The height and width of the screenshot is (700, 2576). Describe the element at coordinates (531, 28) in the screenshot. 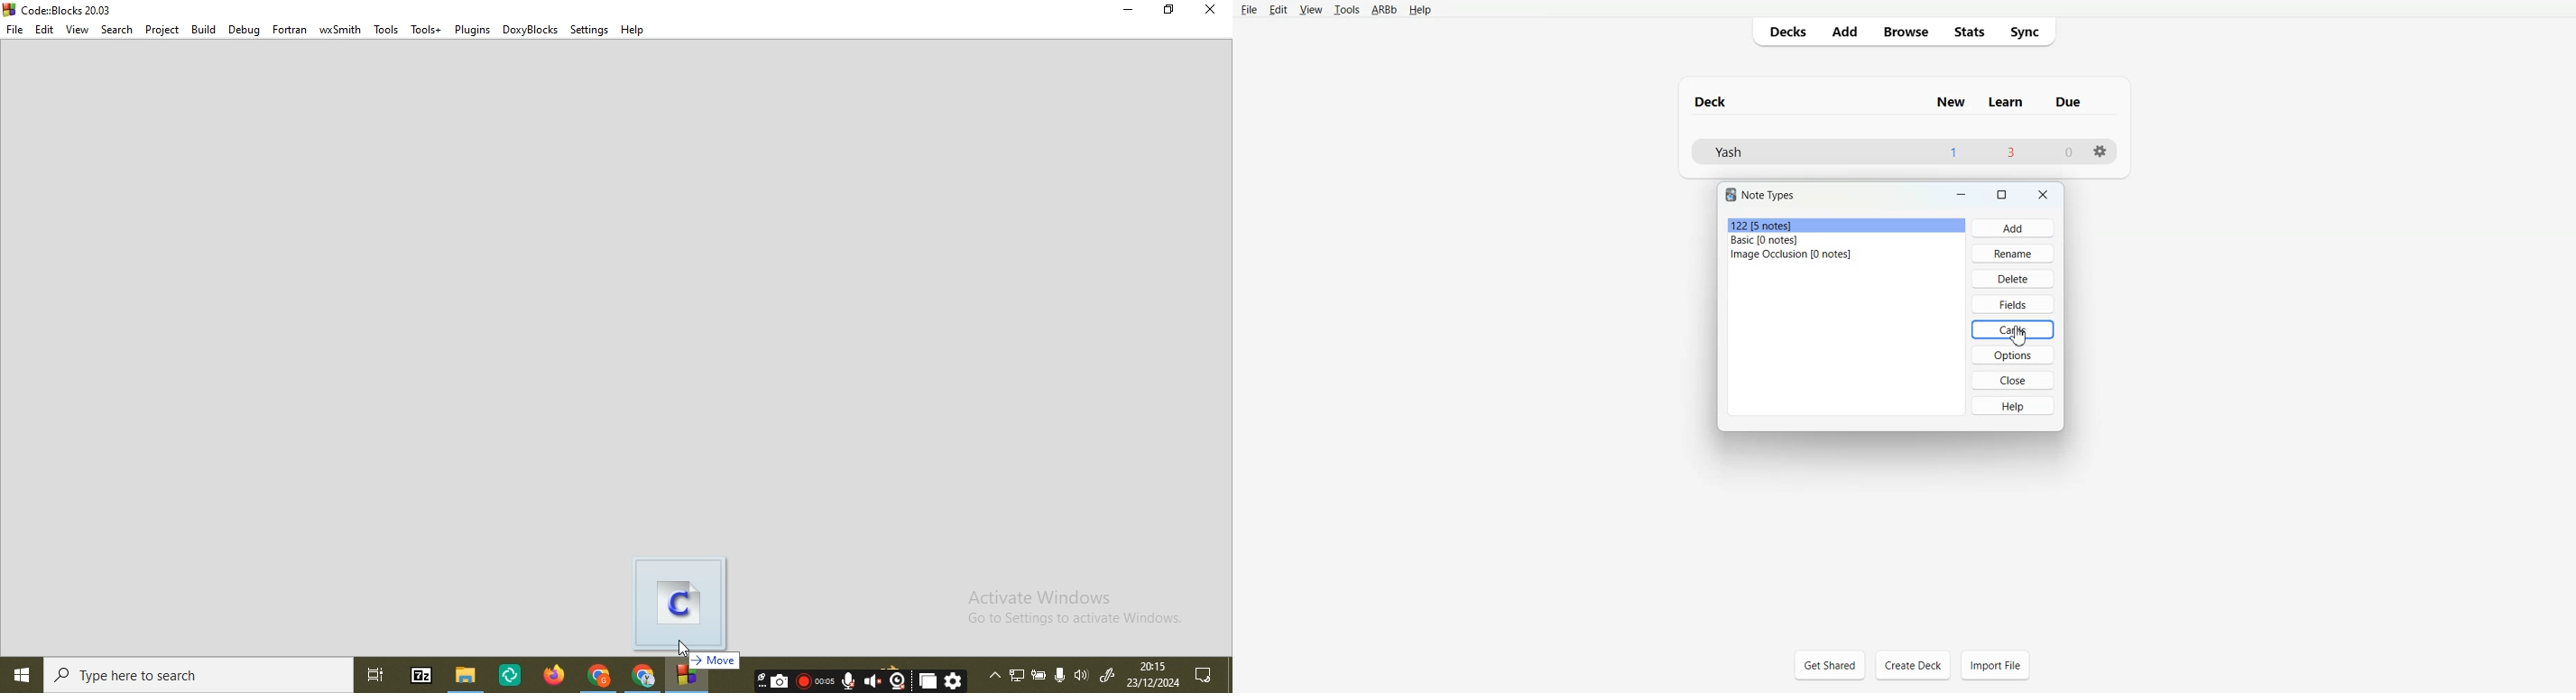

I see `DoxyBlocks` at that location.